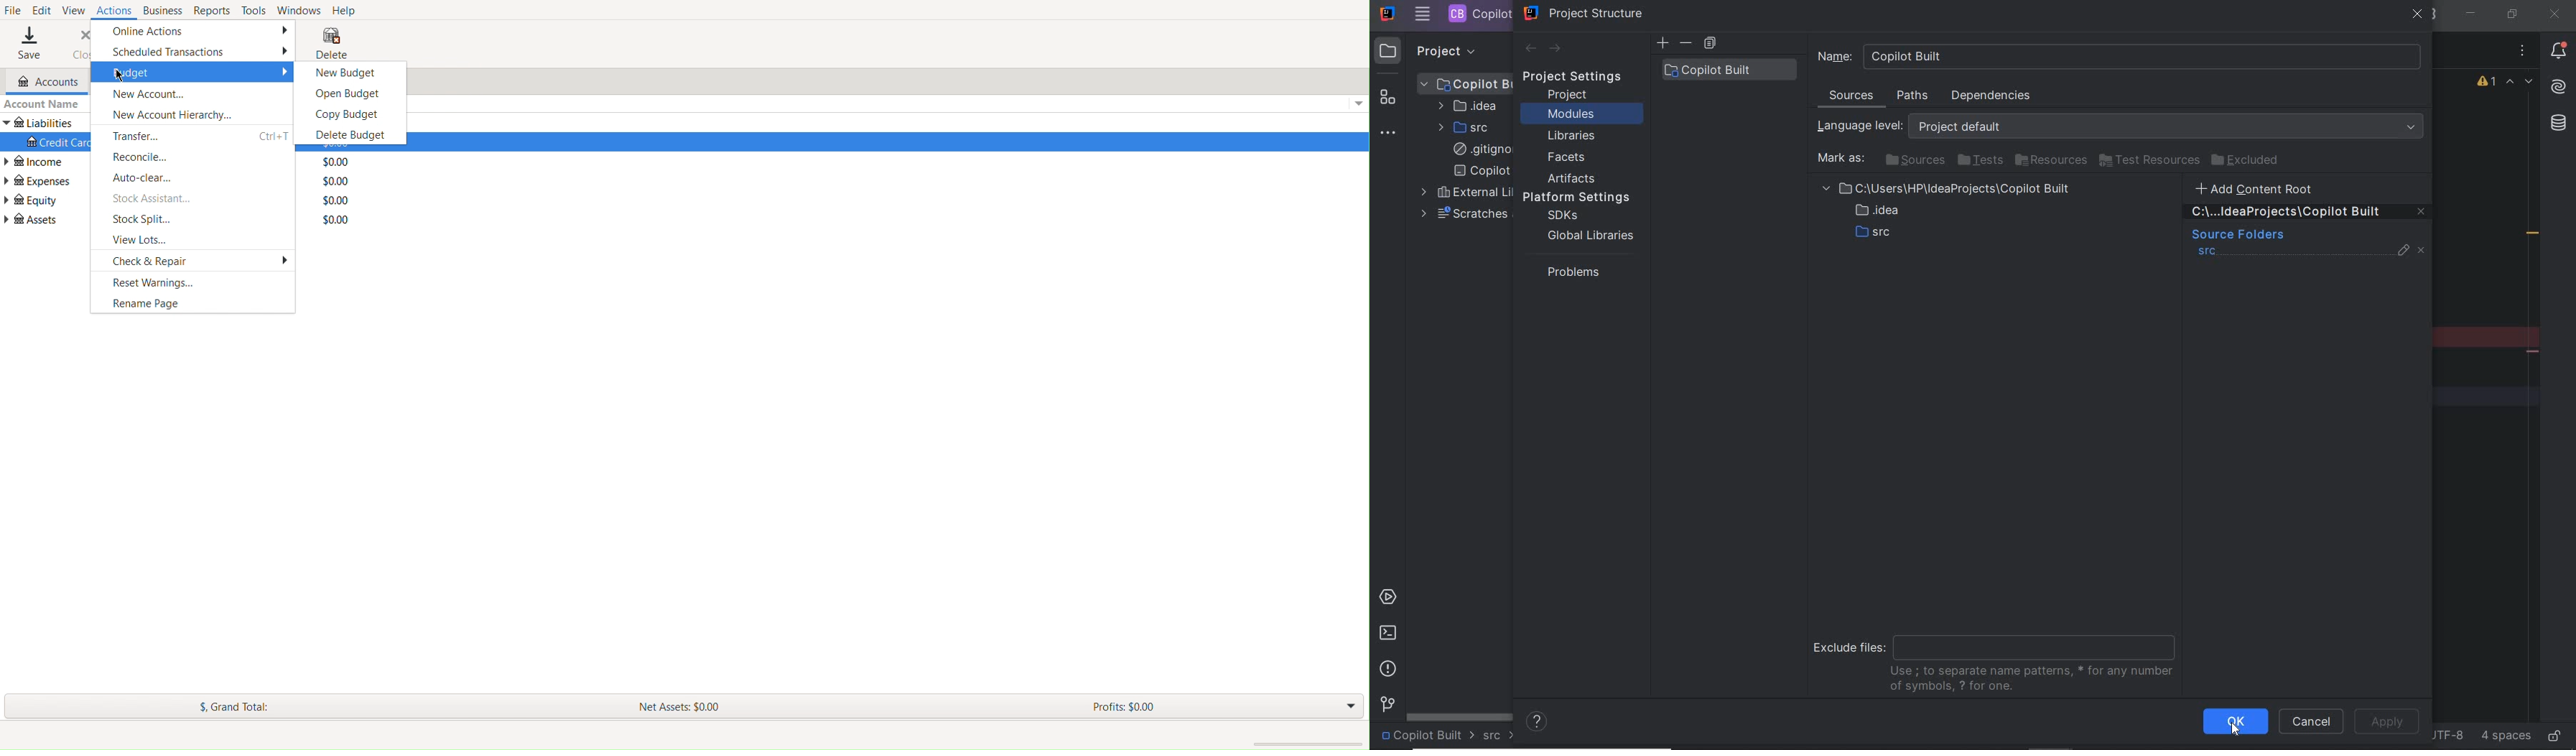  What do you see at coordinates (1465, 127) in the screenshot?
I see `SRC` at bounding box center [1465, 127].